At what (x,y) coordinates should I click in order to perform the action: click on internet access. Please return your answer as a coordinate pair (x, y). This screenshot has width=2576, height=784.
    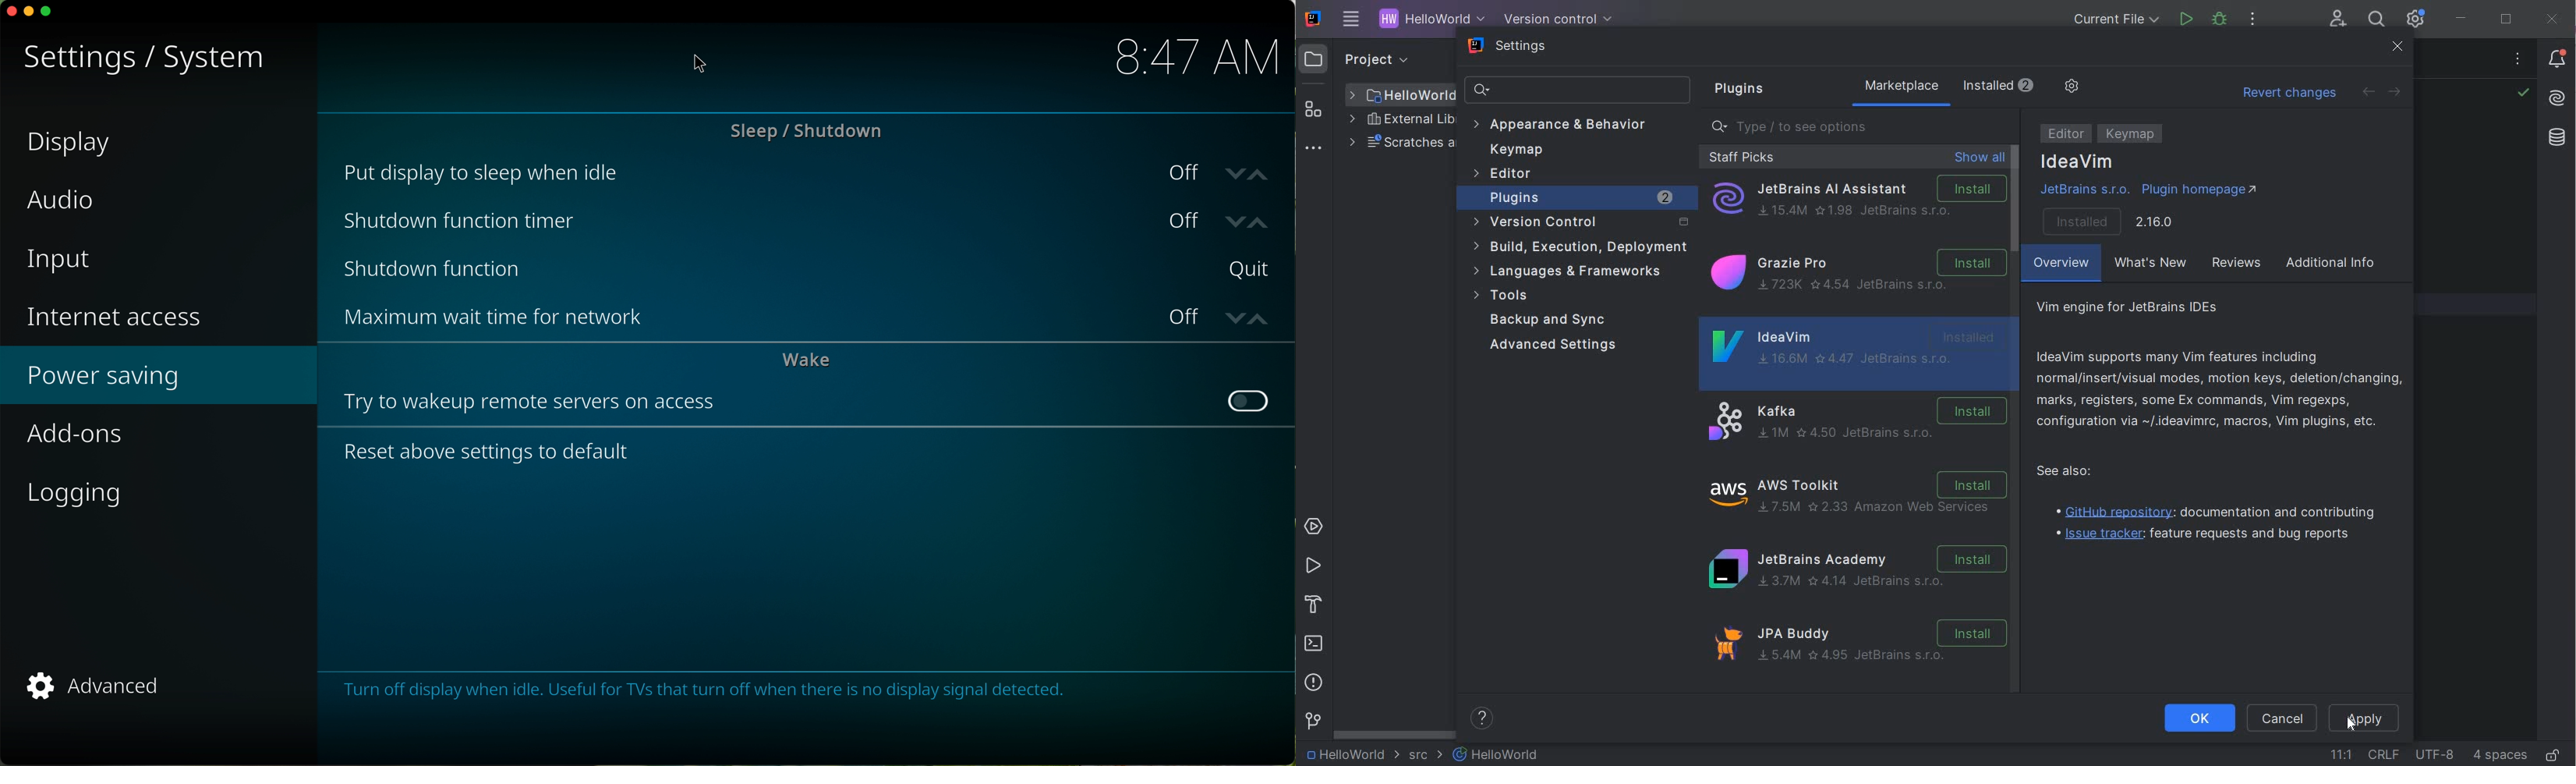
    Looking at the image, I should click on (118, 318).